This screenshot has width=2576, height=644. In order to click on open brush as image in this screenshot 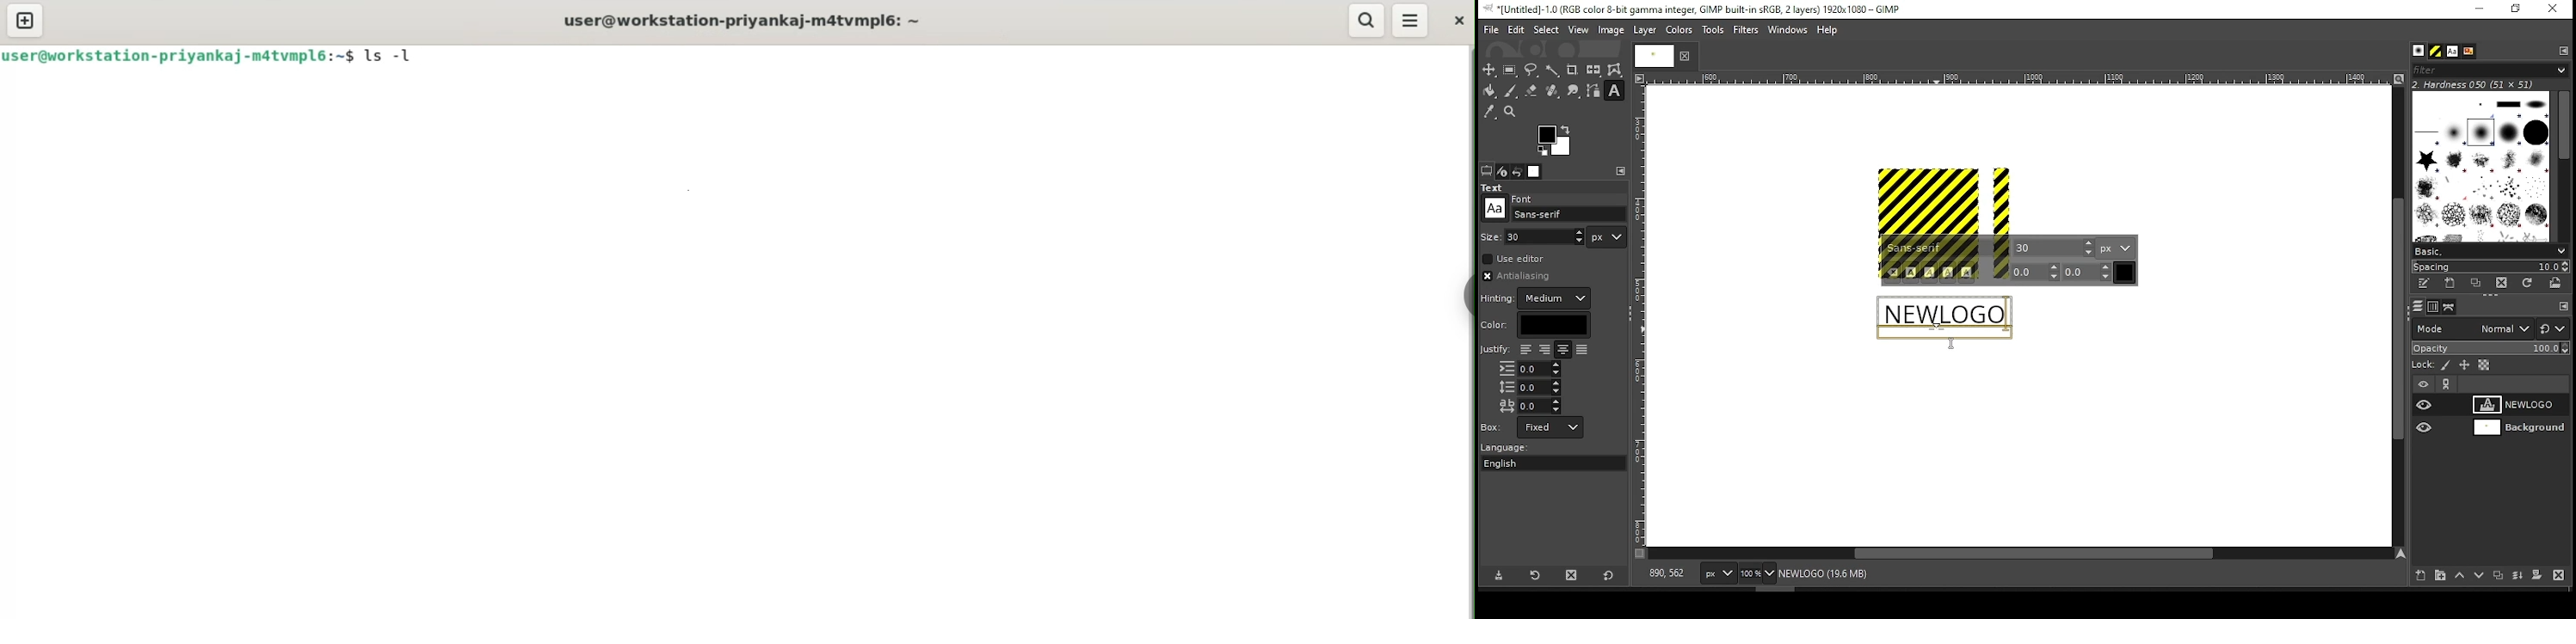, I will do `click(2556, 283)`.